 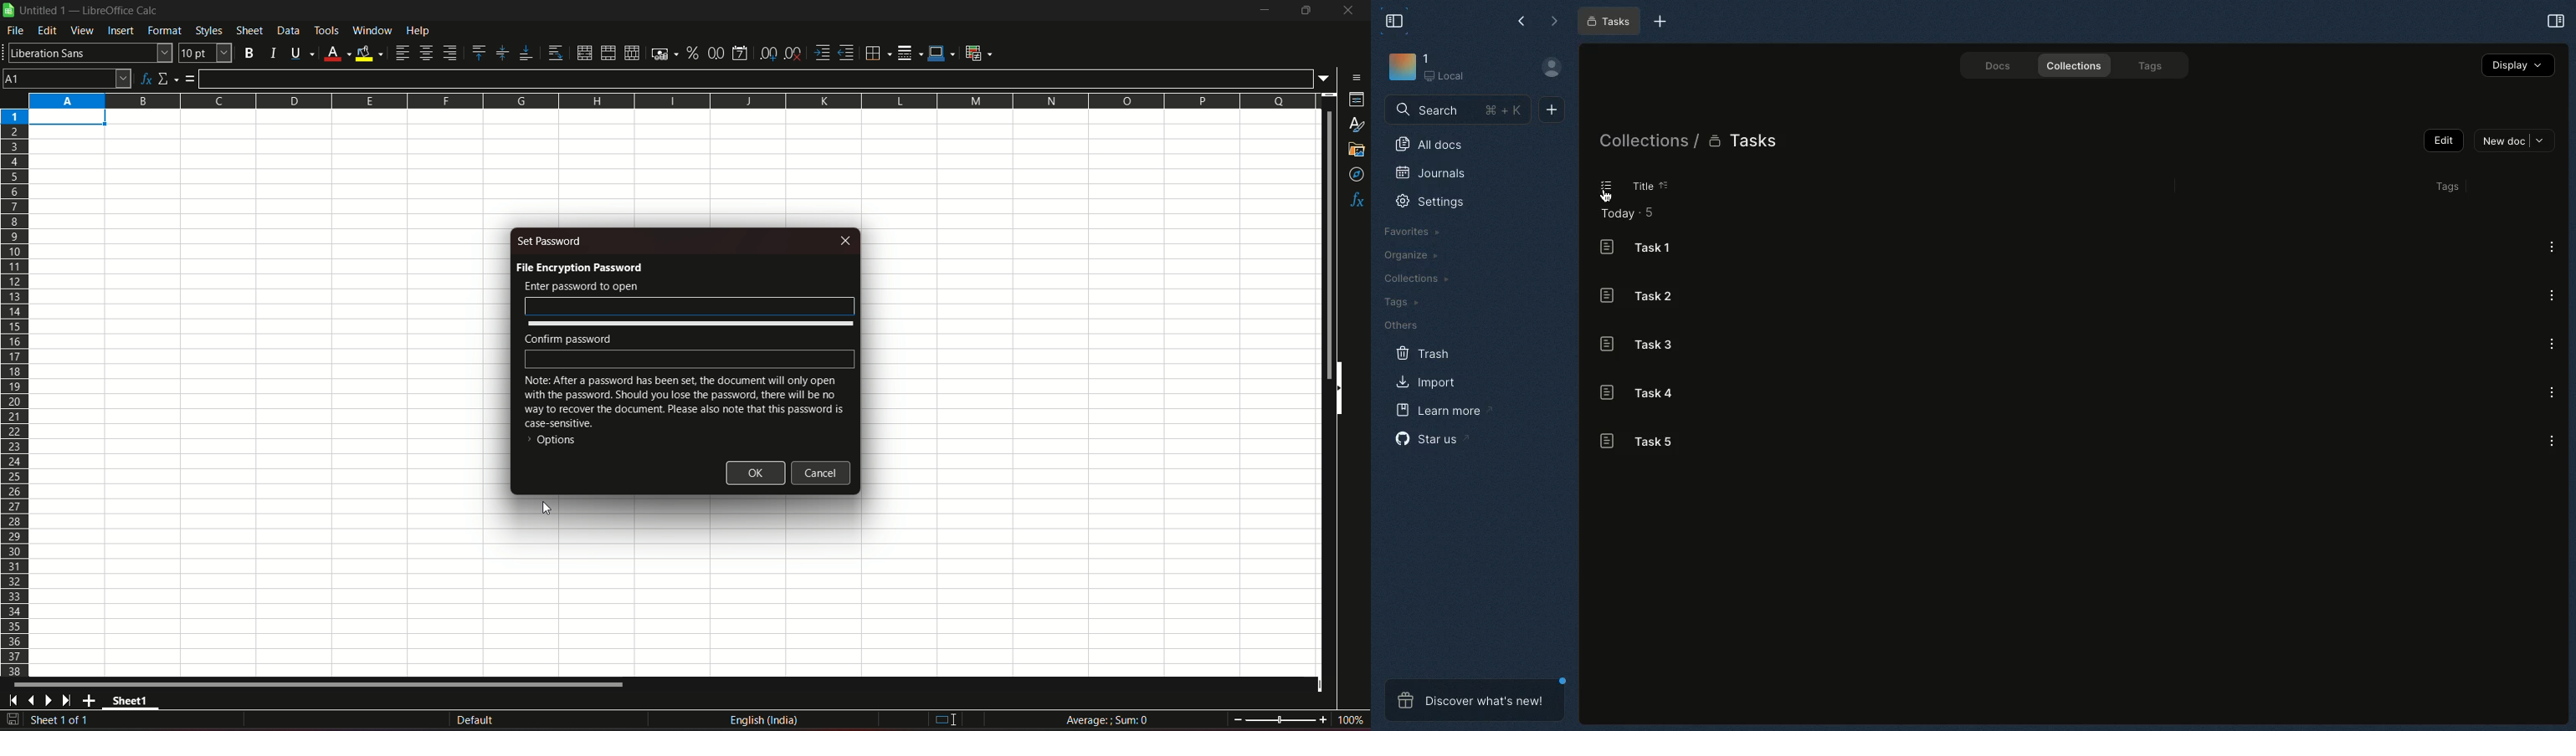 I want to click on Format, so click(x=164, y=32).